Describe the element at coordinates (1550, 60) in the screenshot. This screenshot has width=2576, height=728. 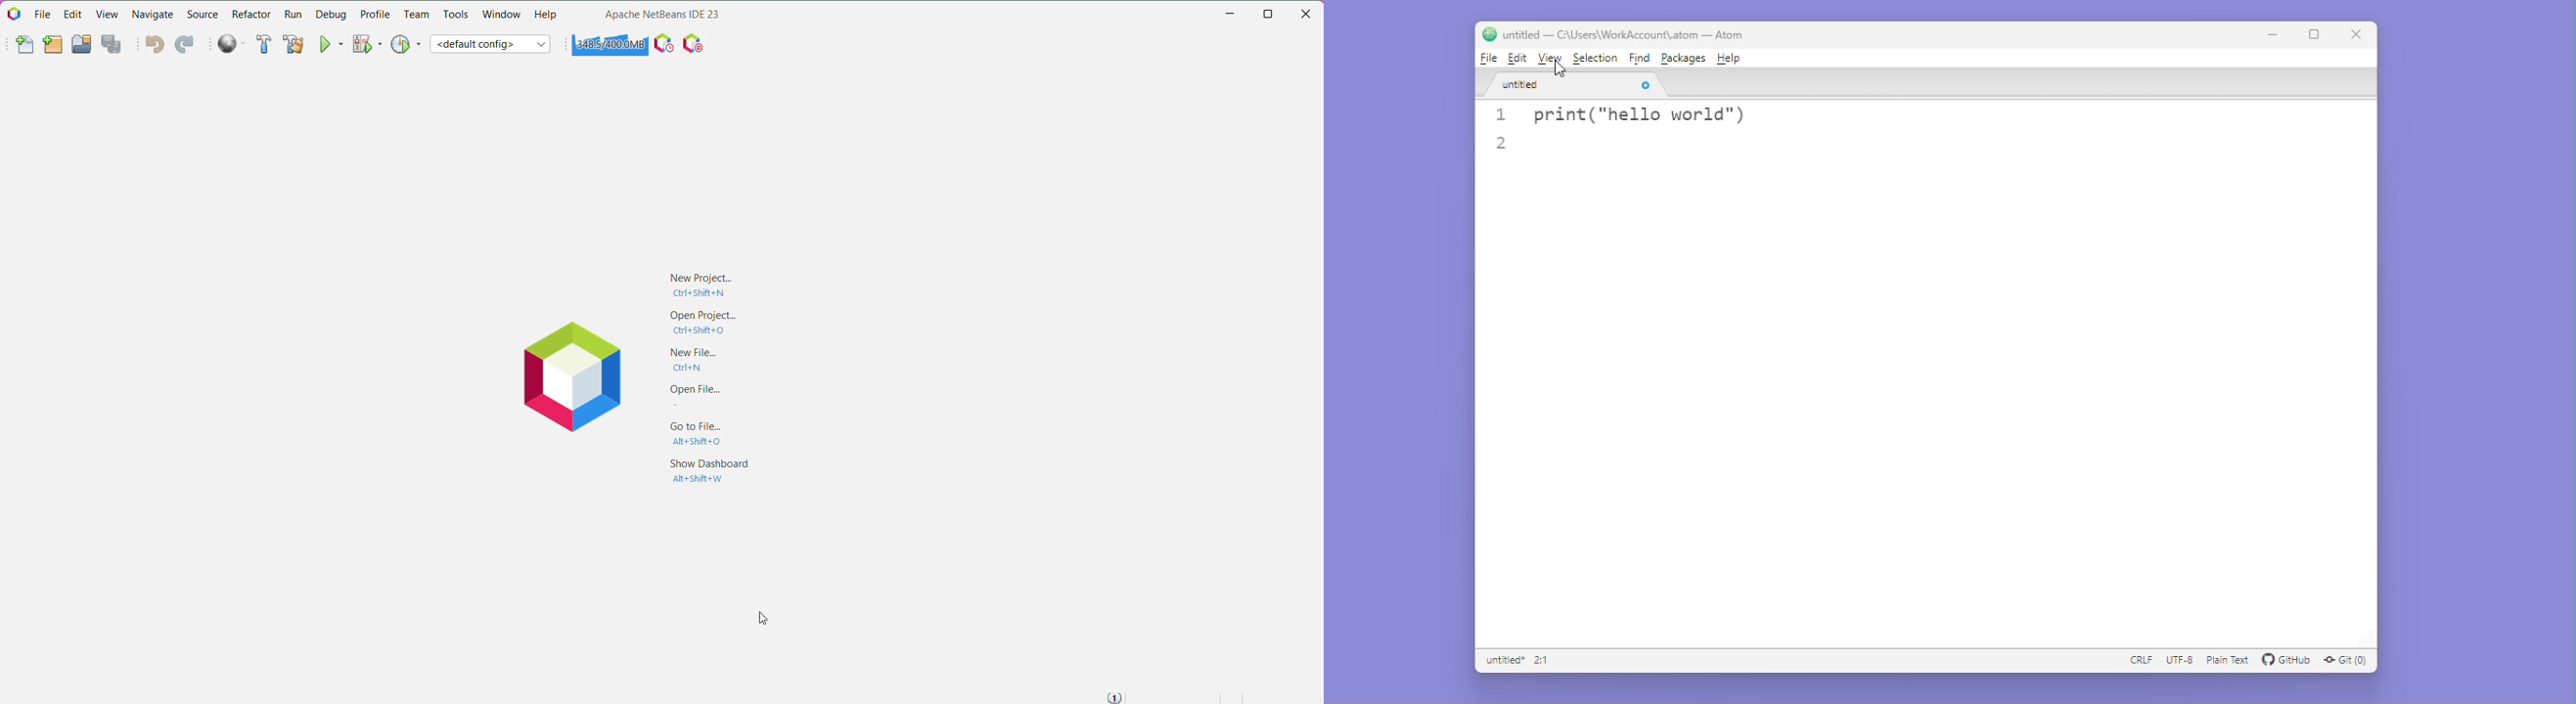
I see `view ` at that location.